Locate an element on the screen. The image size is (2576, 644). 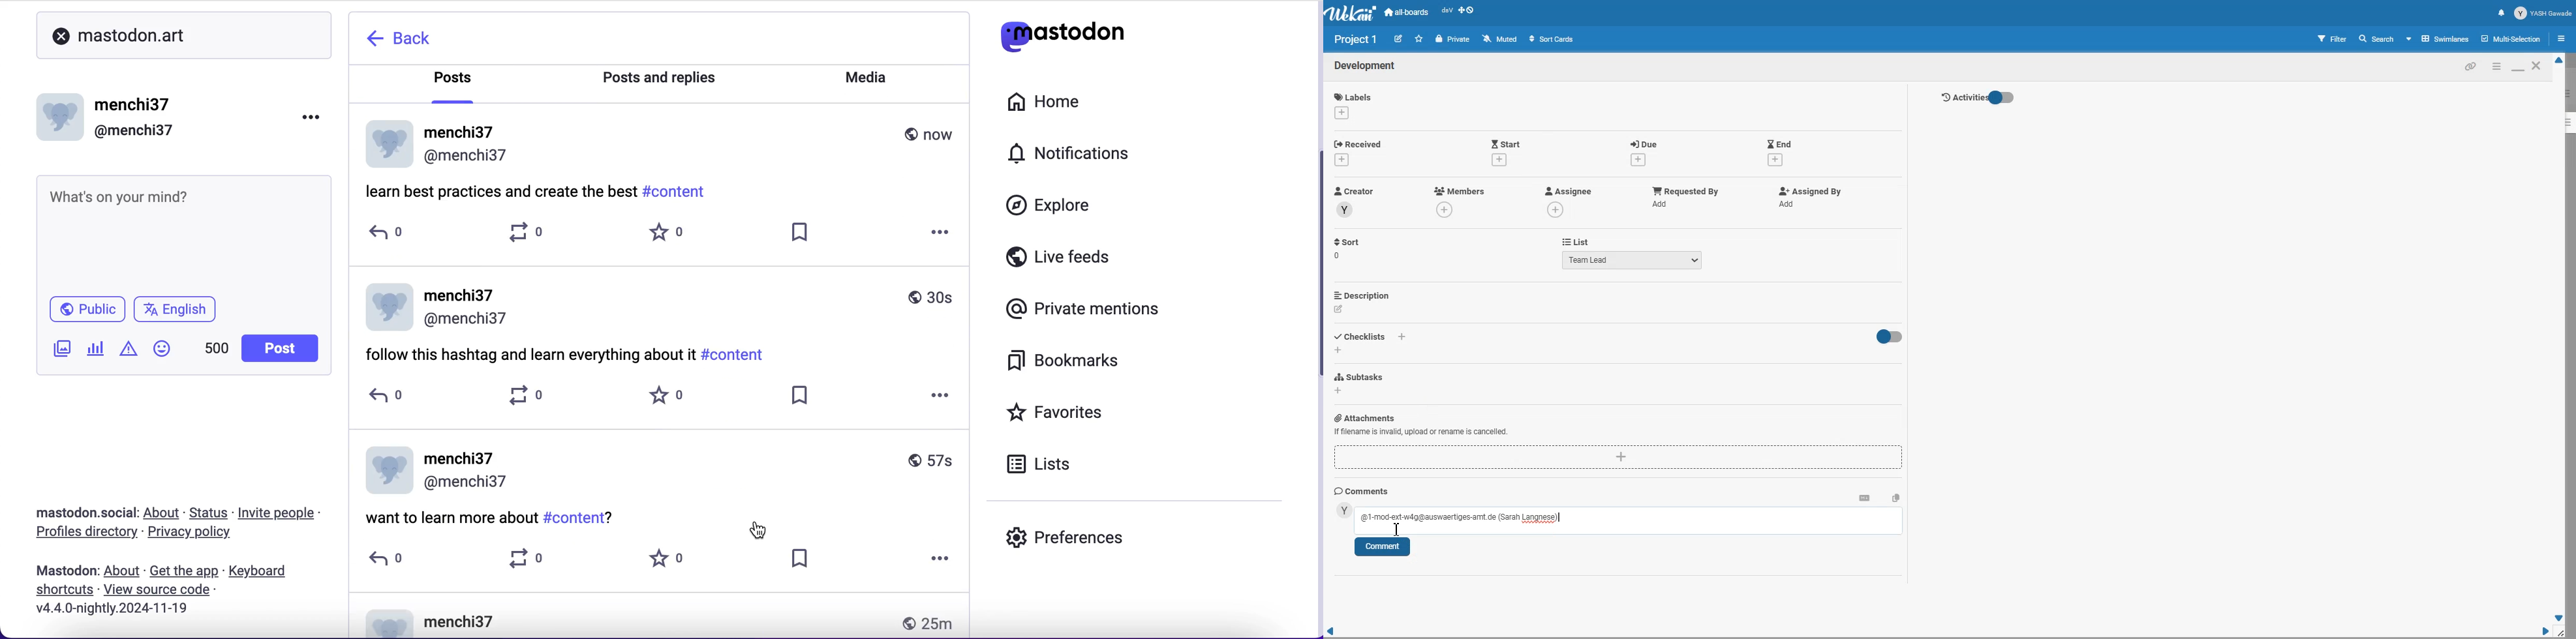
Add Start is located at coordinates (1506, 143).